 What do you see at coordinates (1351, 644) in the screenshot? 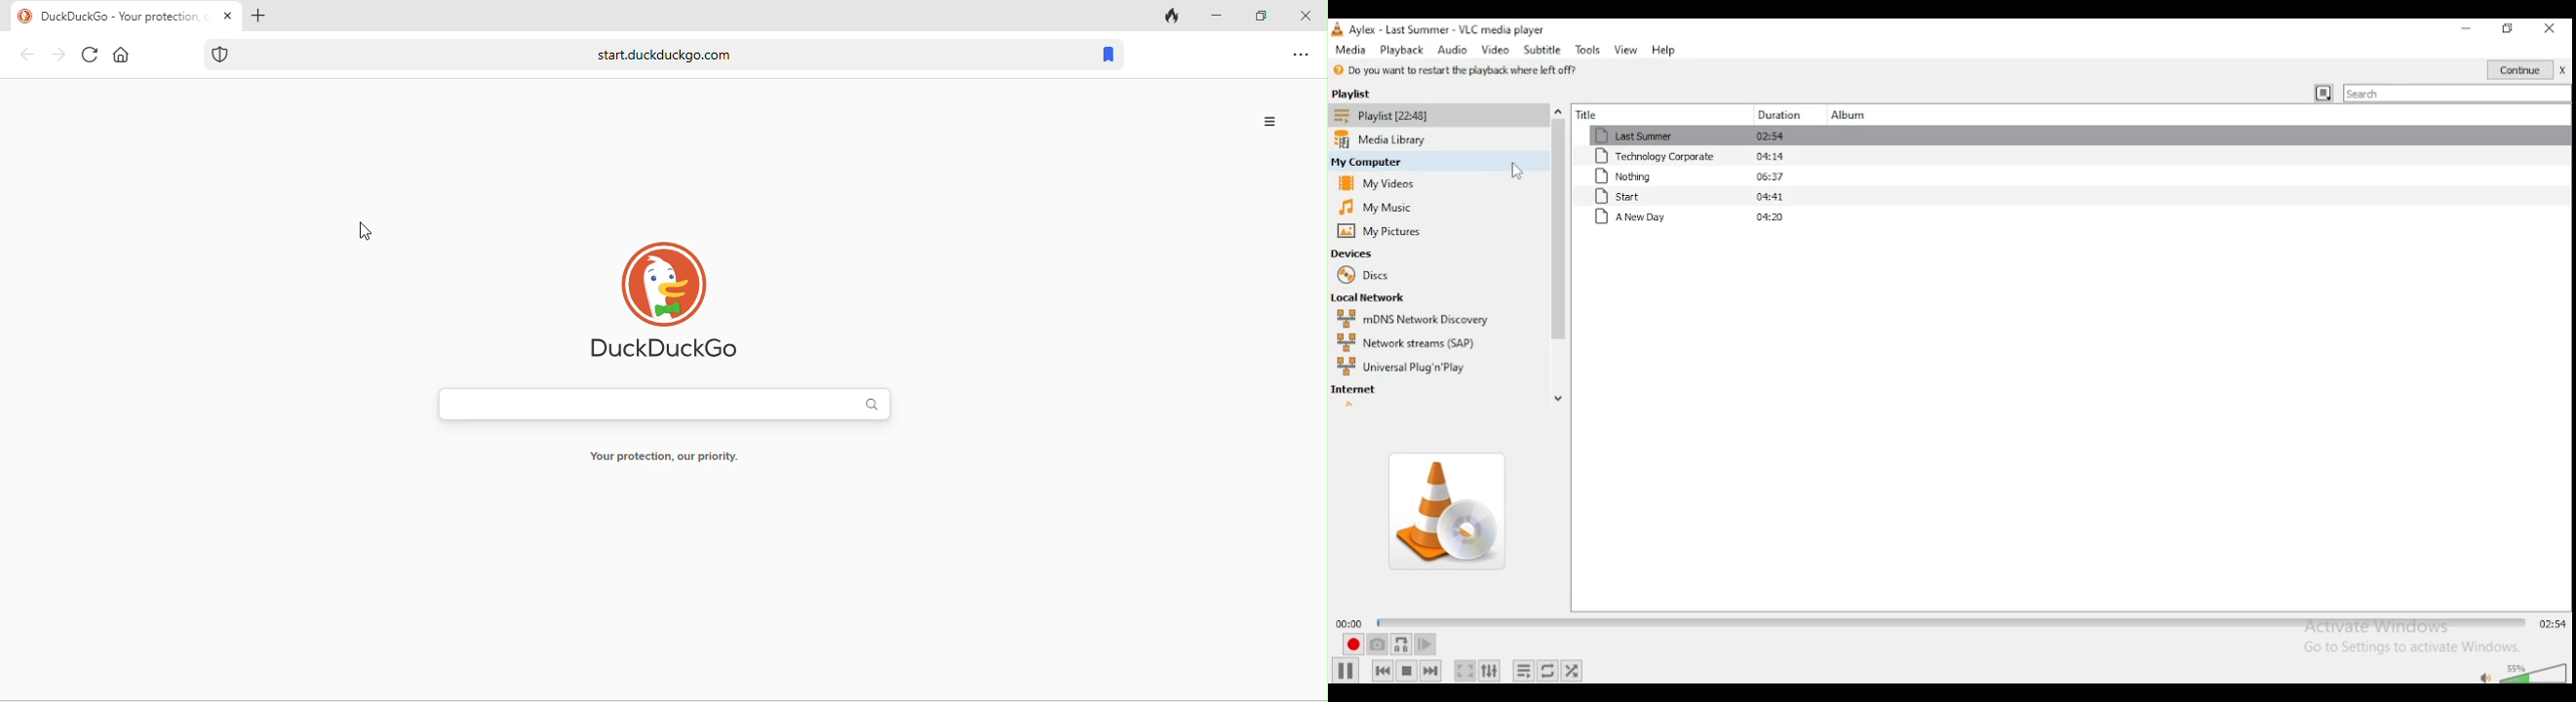
I see `record` at bounding box center [1351, 644].